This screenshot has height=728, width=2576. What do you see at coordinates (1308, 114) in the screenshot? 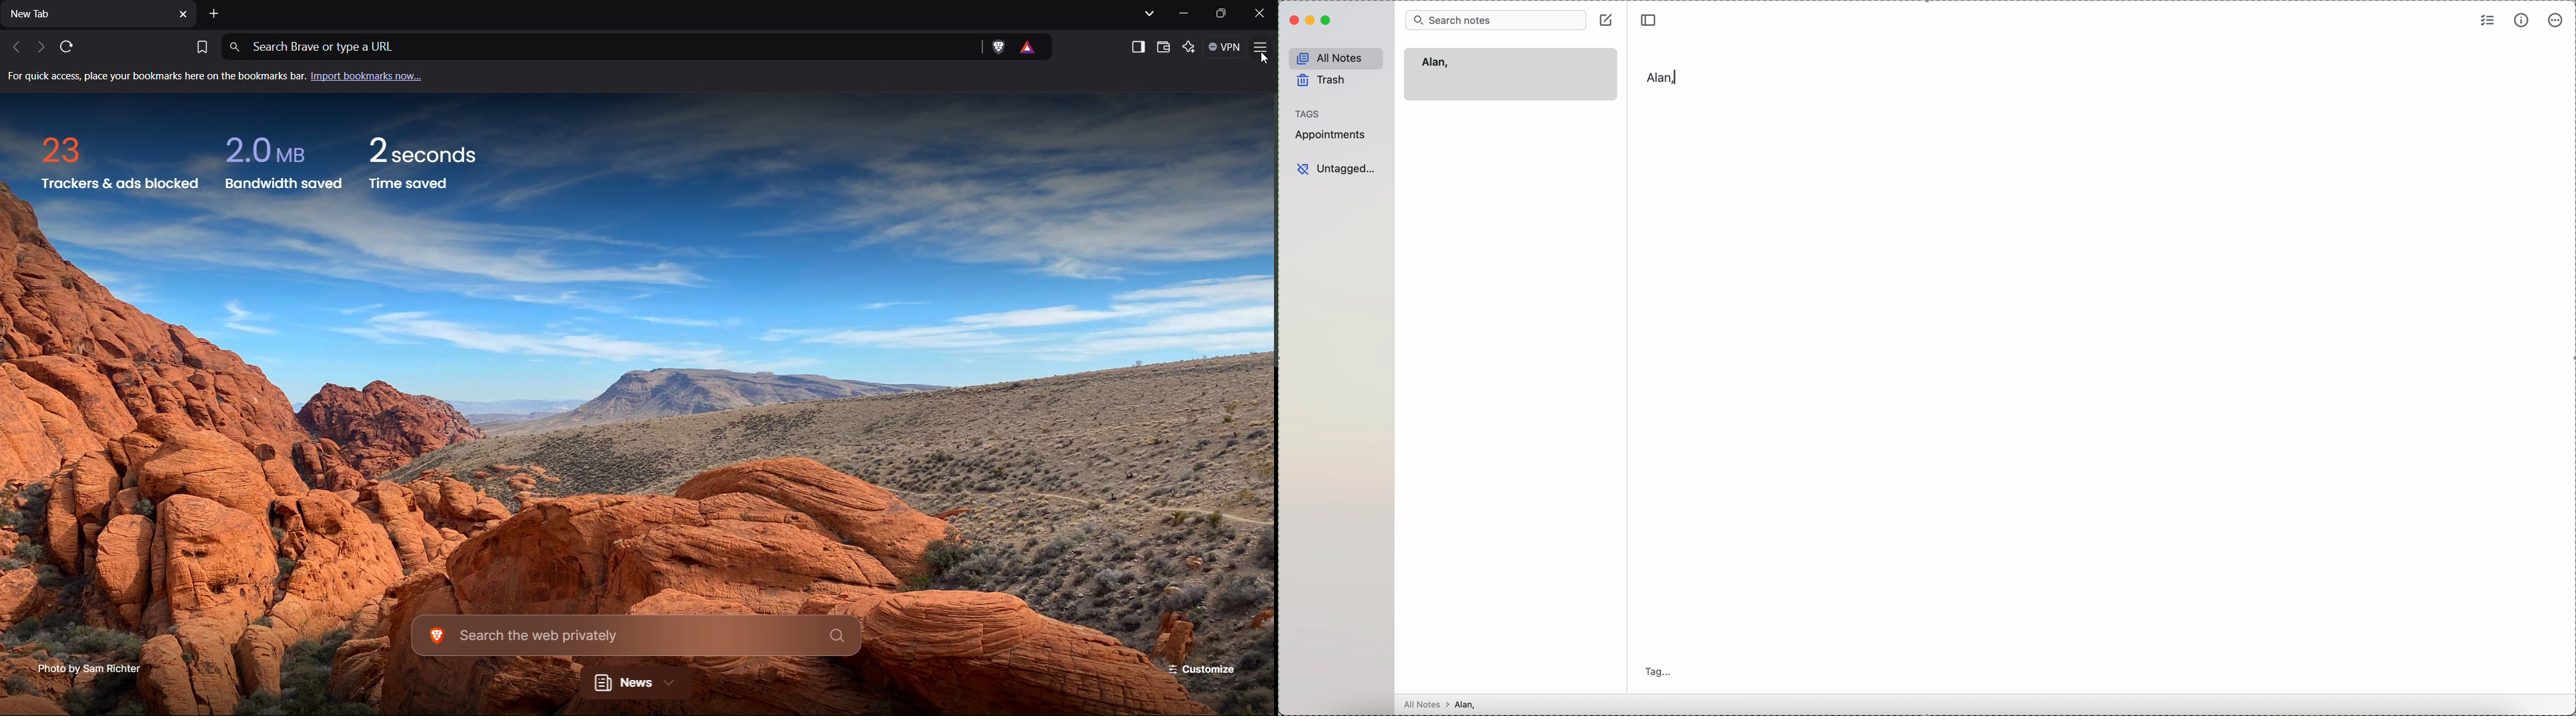
I see `tags` at bounding box center [1308, 114].